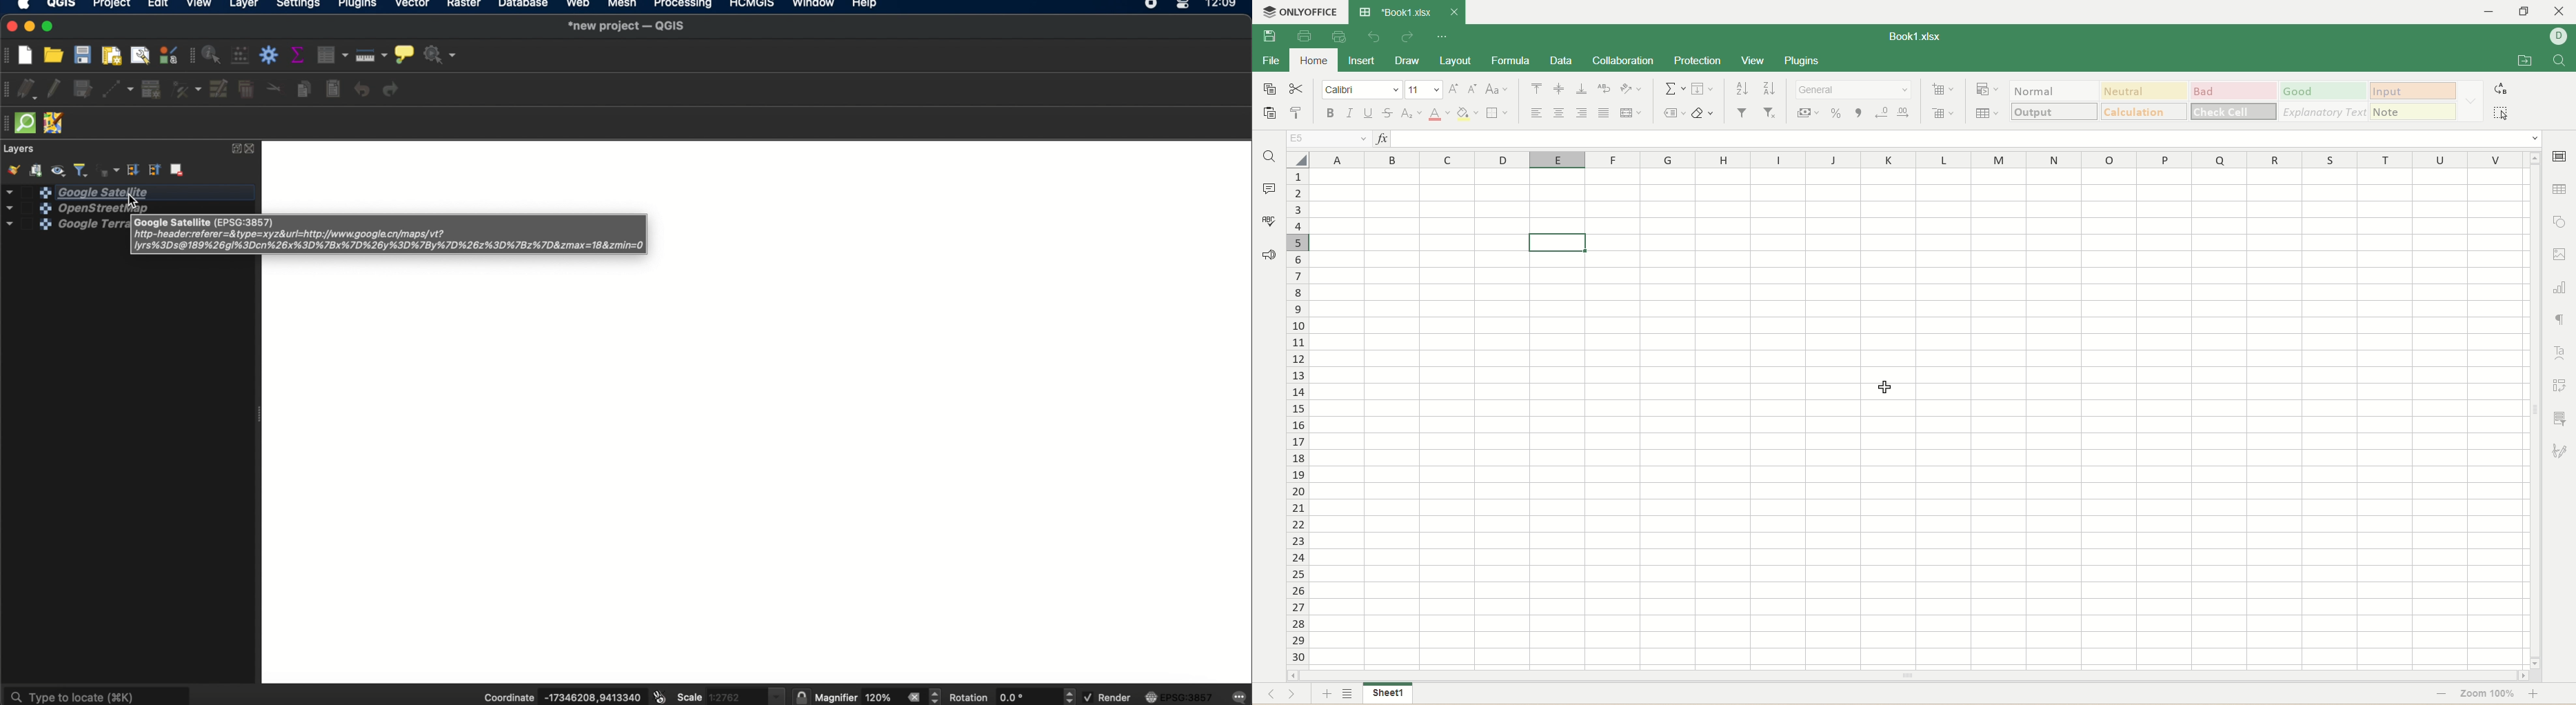  What do you see at coordinates (1300, 415) in the screenshot?
I see `row number` at bounding box center [1300, 415].